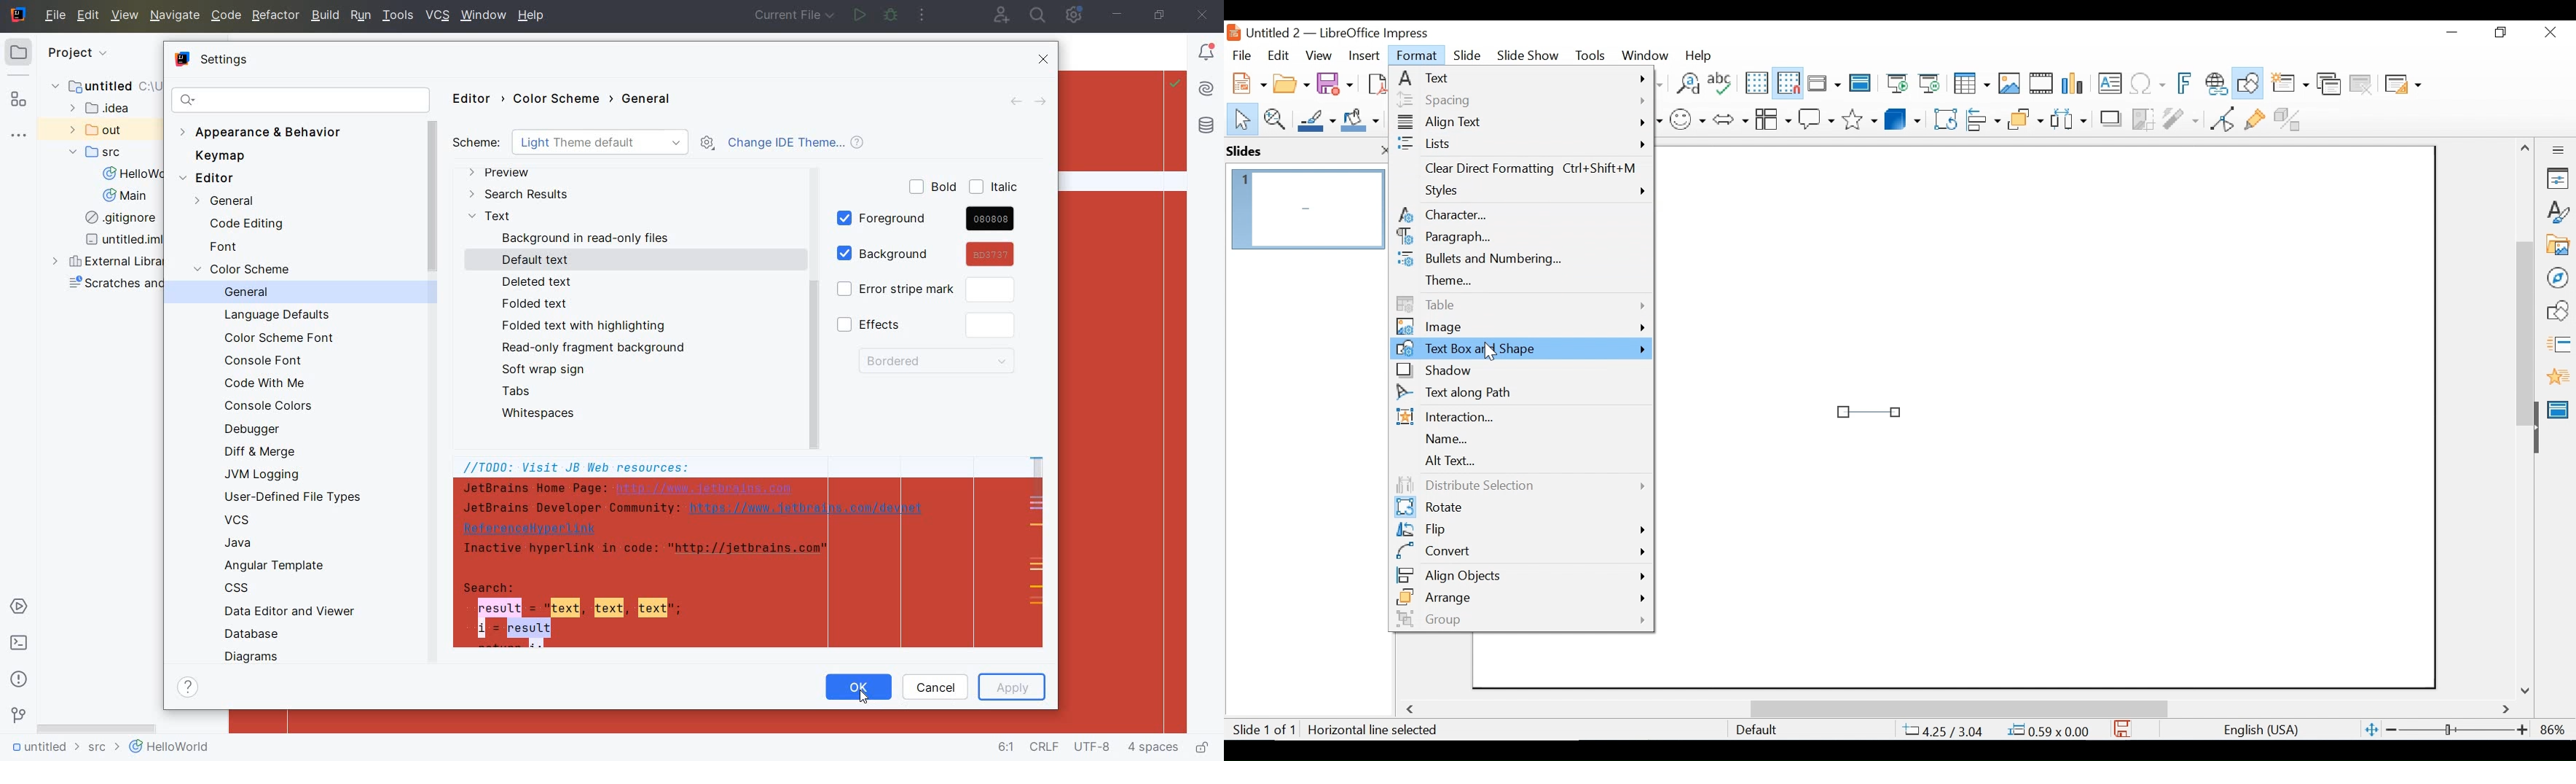 Image resolution: width=2576 pixels, height=784 pixels. I want to click on Styles, so click(1523, 192).